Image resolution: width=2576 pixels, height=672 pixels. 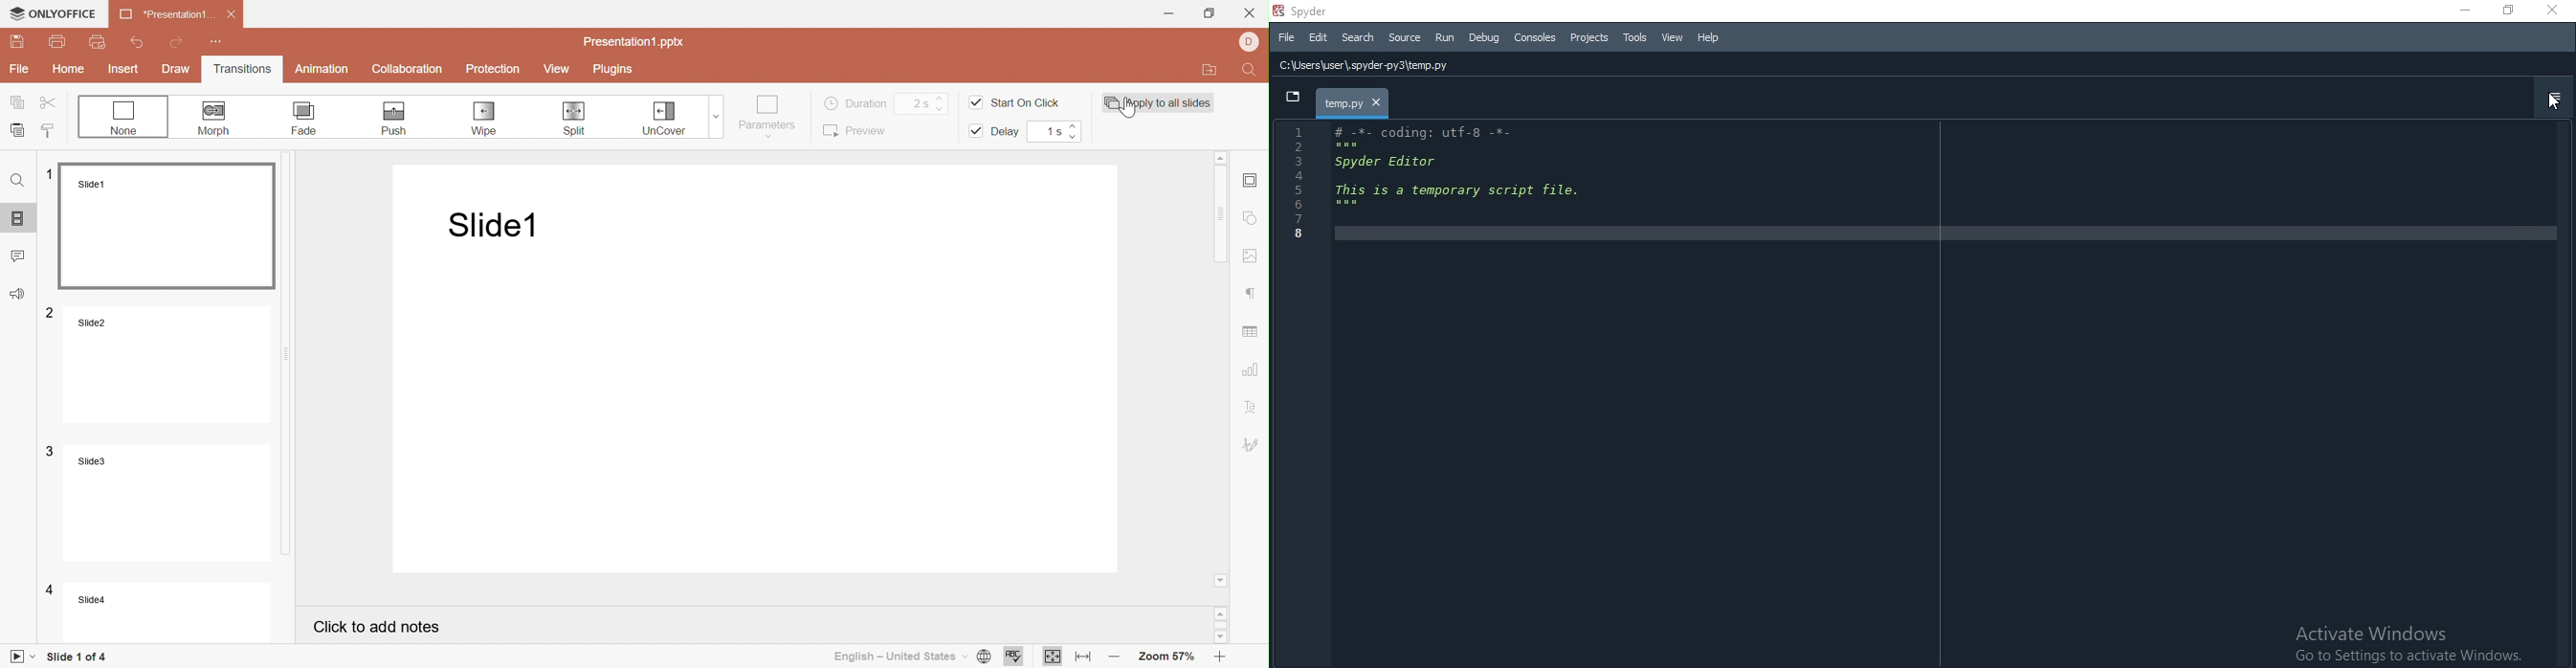 What do you see at coordinates (1169, 659) in the screenshot?
I see `Zoom 57%` at bounding box center [1169, 659].